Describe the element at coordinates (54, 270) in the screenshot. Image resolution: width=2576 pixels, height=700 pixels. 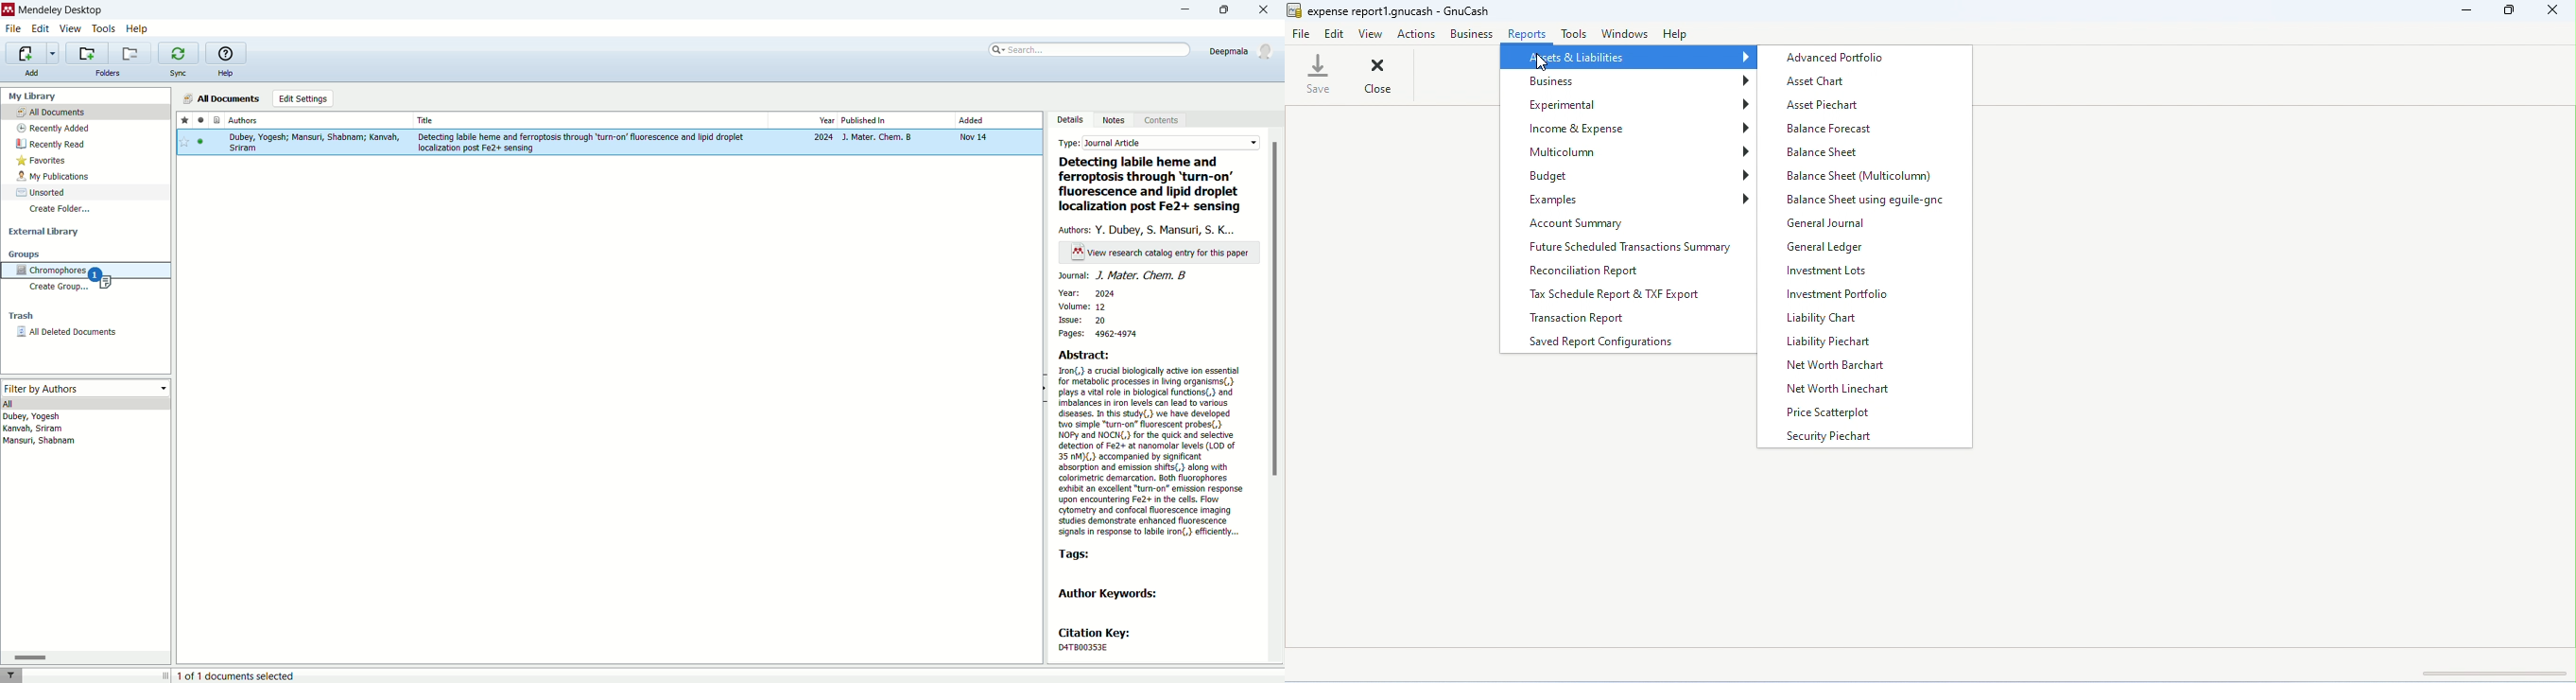
I see `chromophores` at that location.